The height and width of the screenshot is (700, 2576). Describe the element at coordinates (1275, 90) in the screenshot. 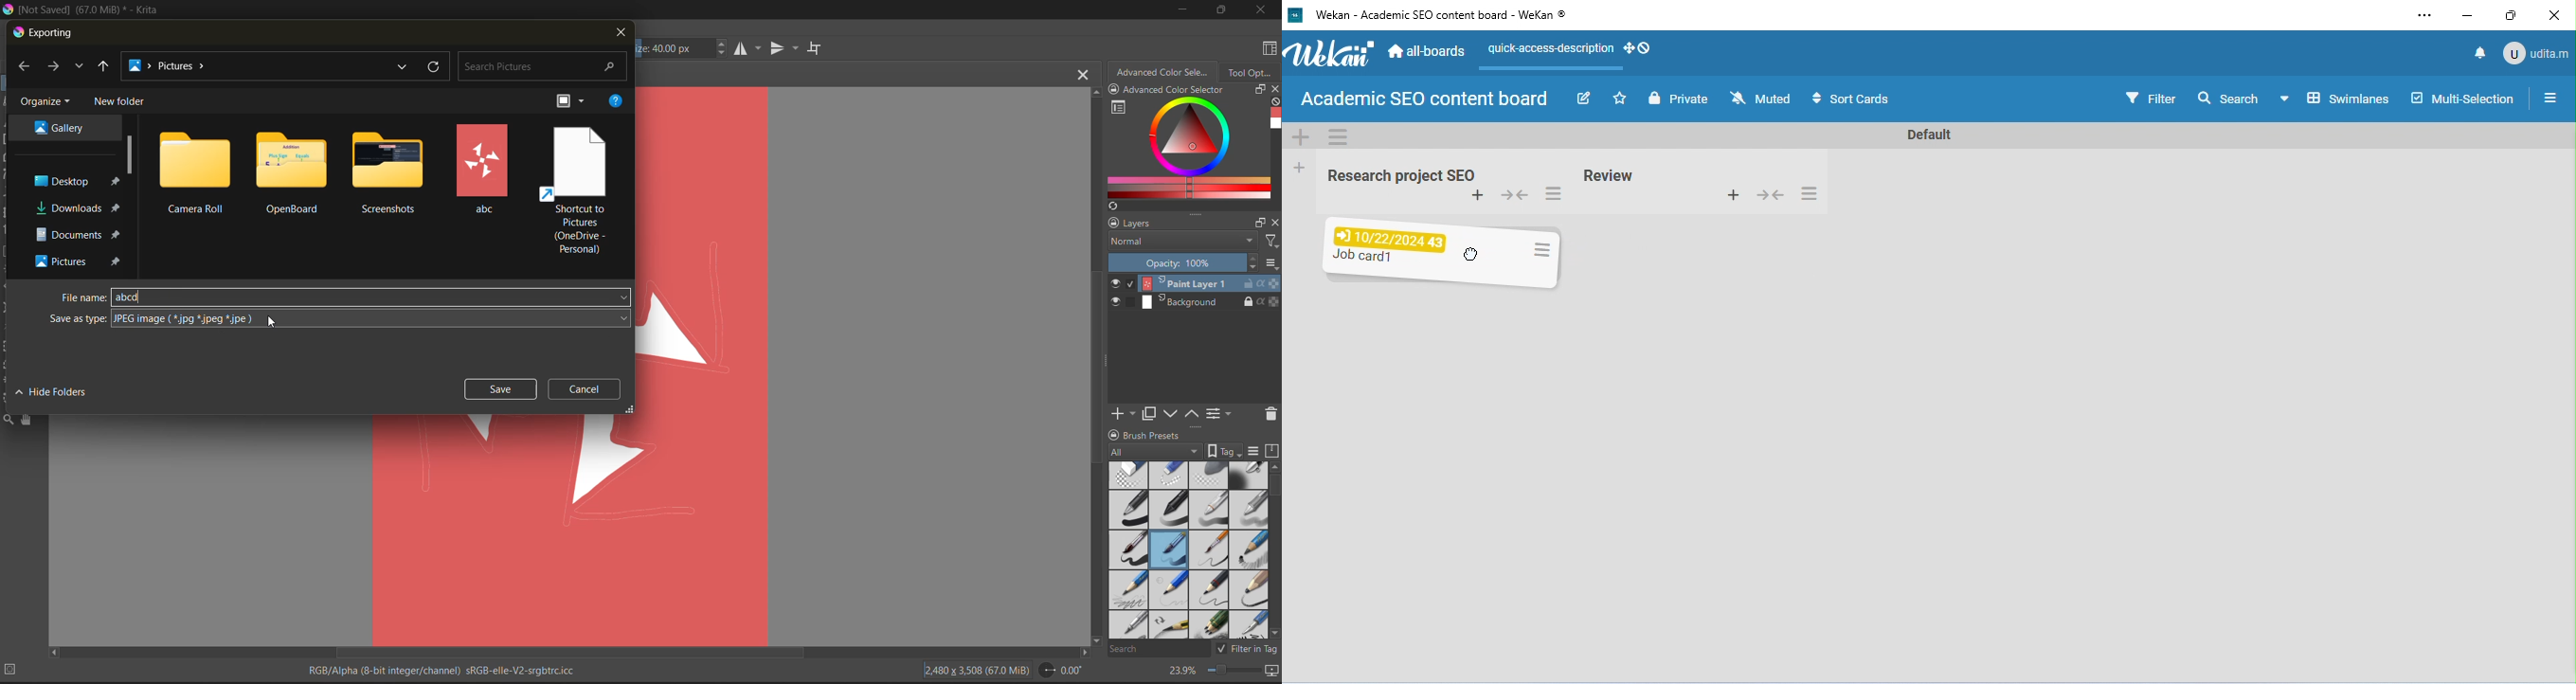

I see `close` at that location.